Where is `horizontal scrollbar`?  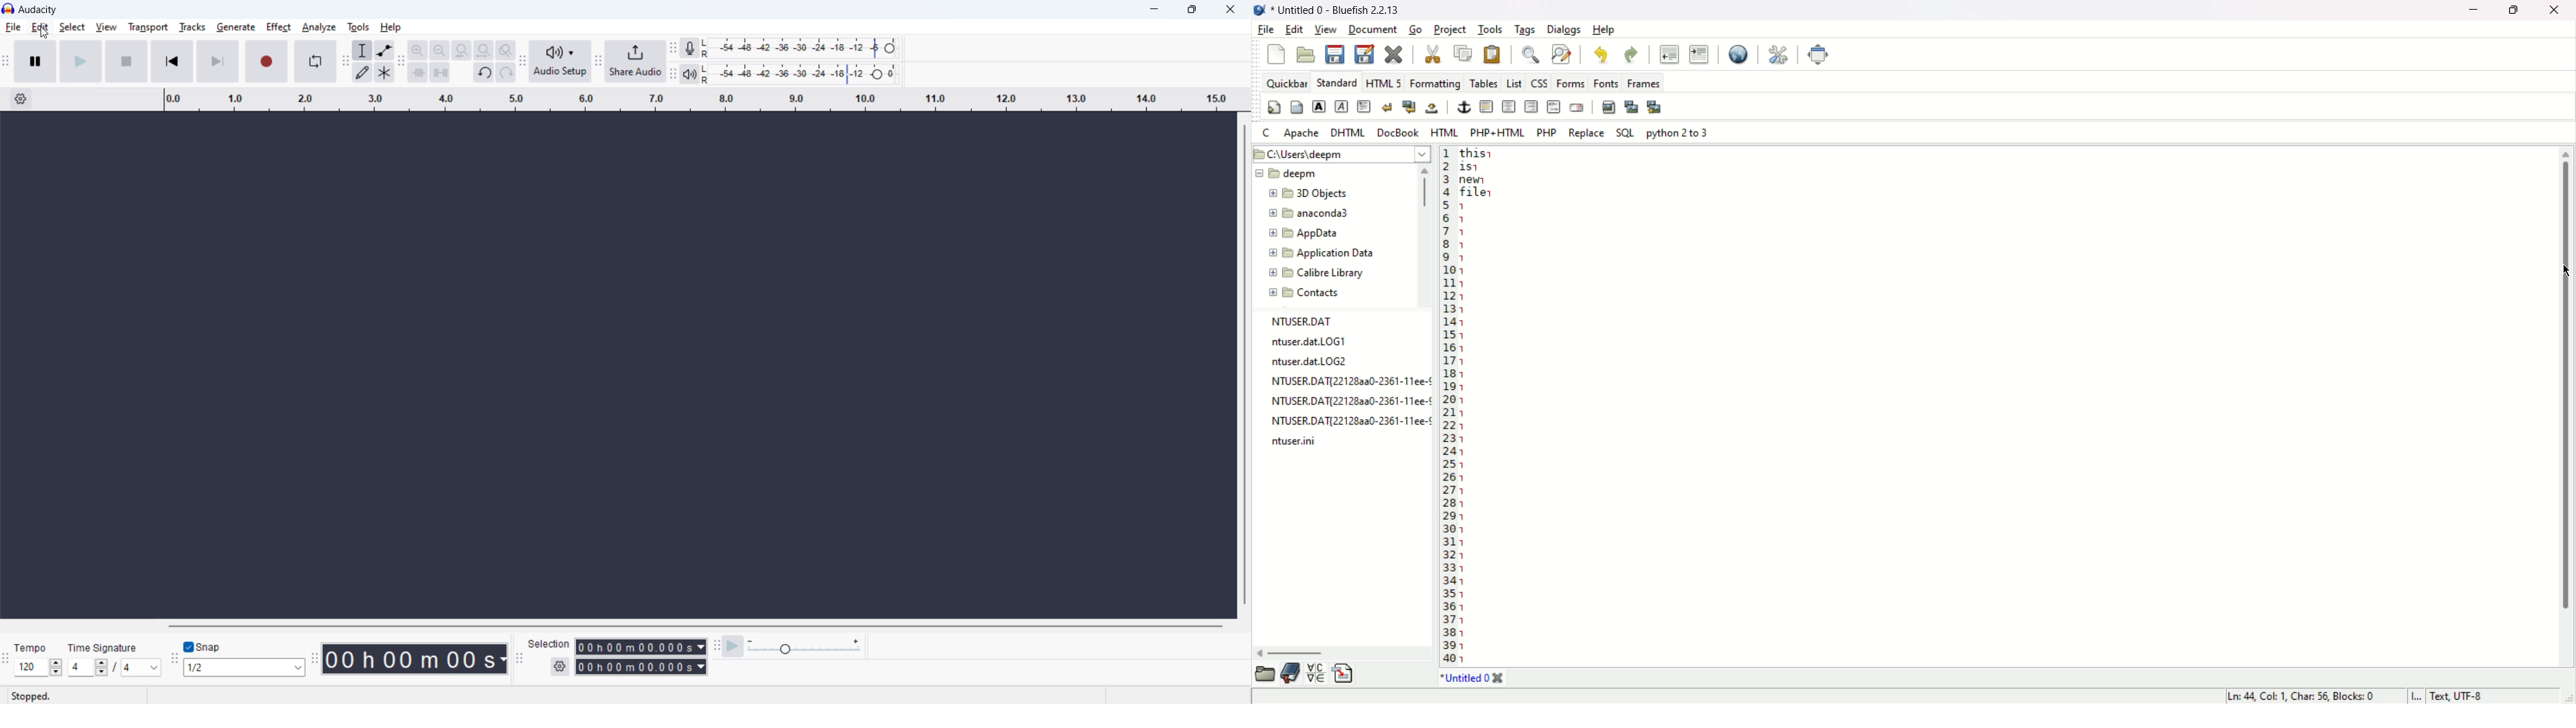
horizontal scrollbar is located at coordinates (694, 626).